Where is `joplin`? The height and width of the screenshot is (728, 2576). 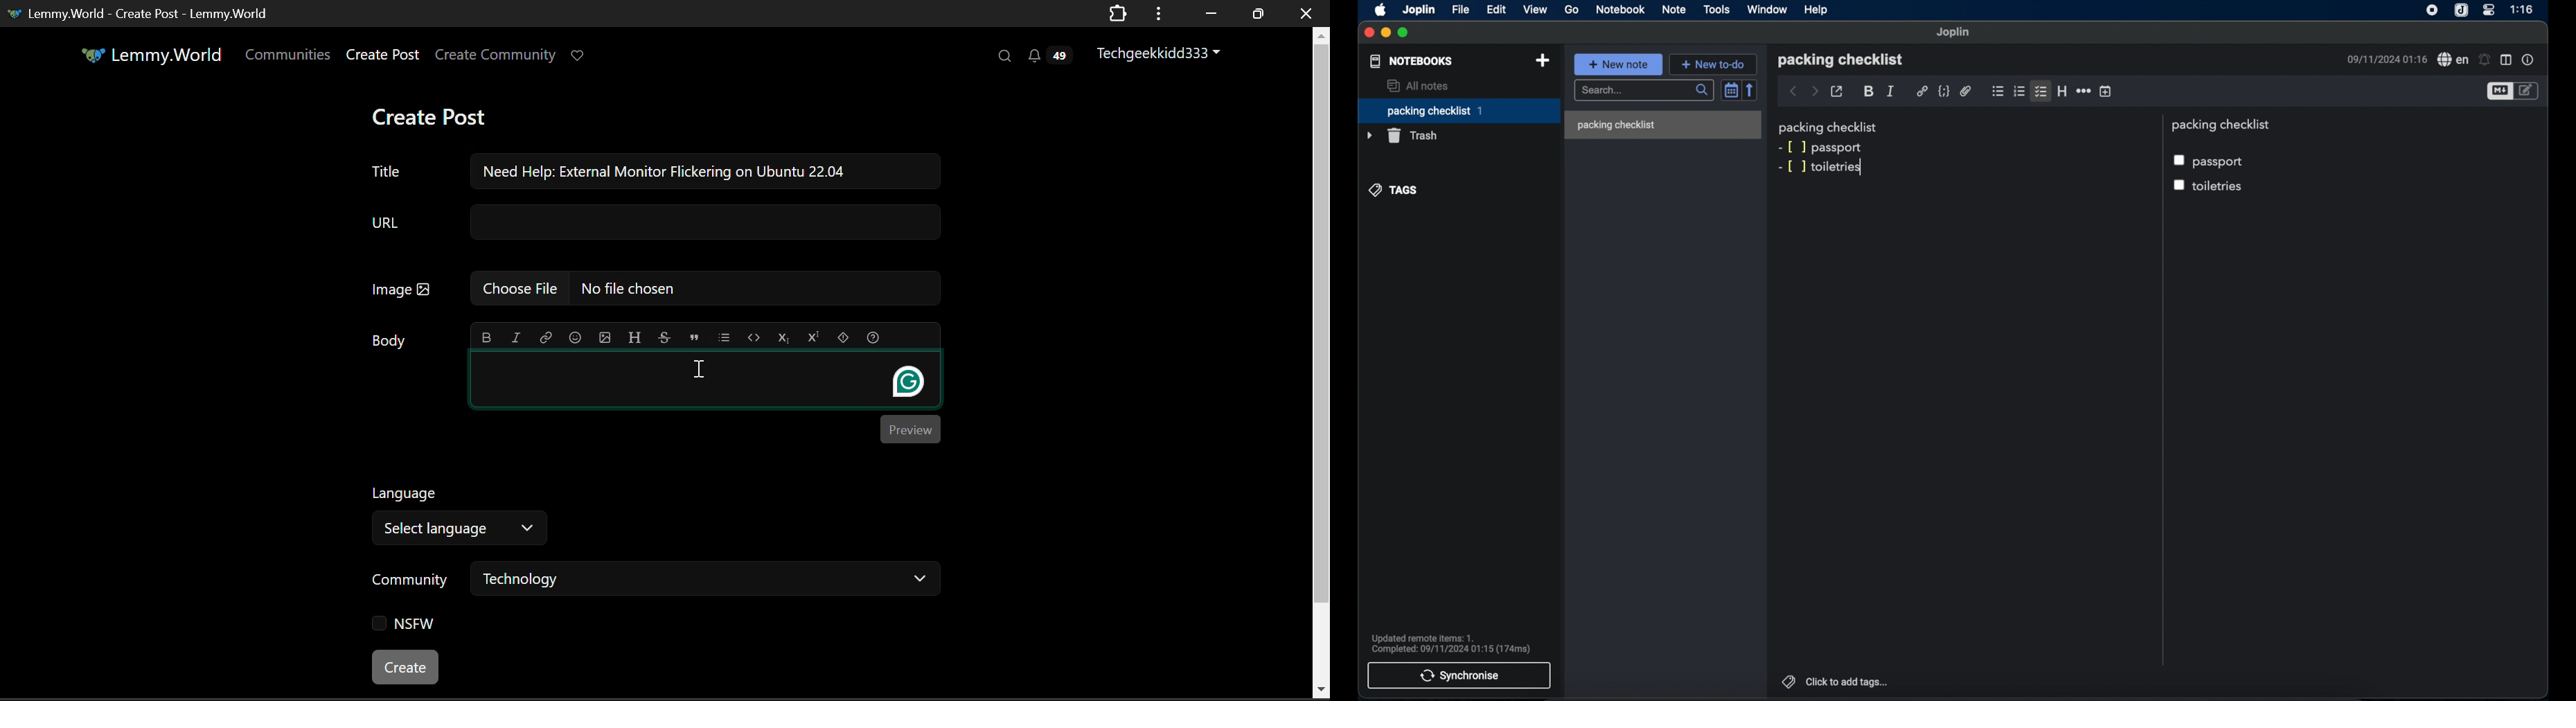 joplin is located at coordinates (1954, 32).